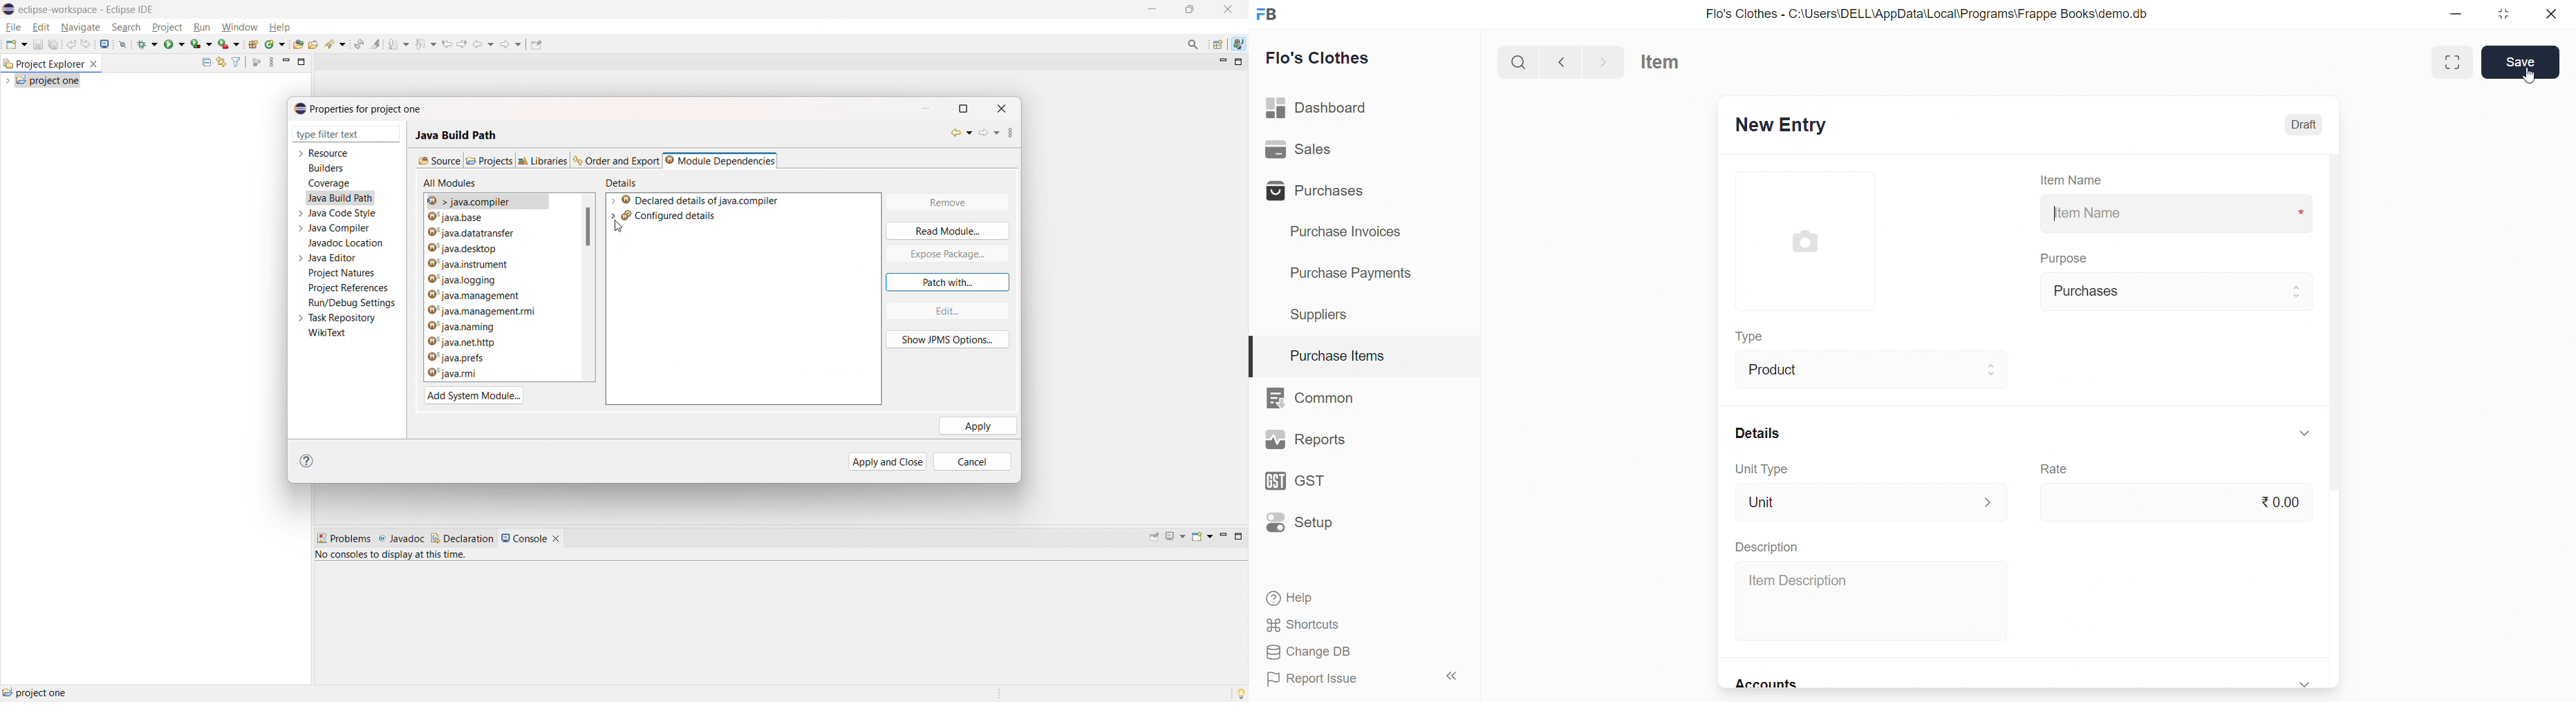 This screenshot has width=2576, height=728. I want to click on edit, so click(946, 311).